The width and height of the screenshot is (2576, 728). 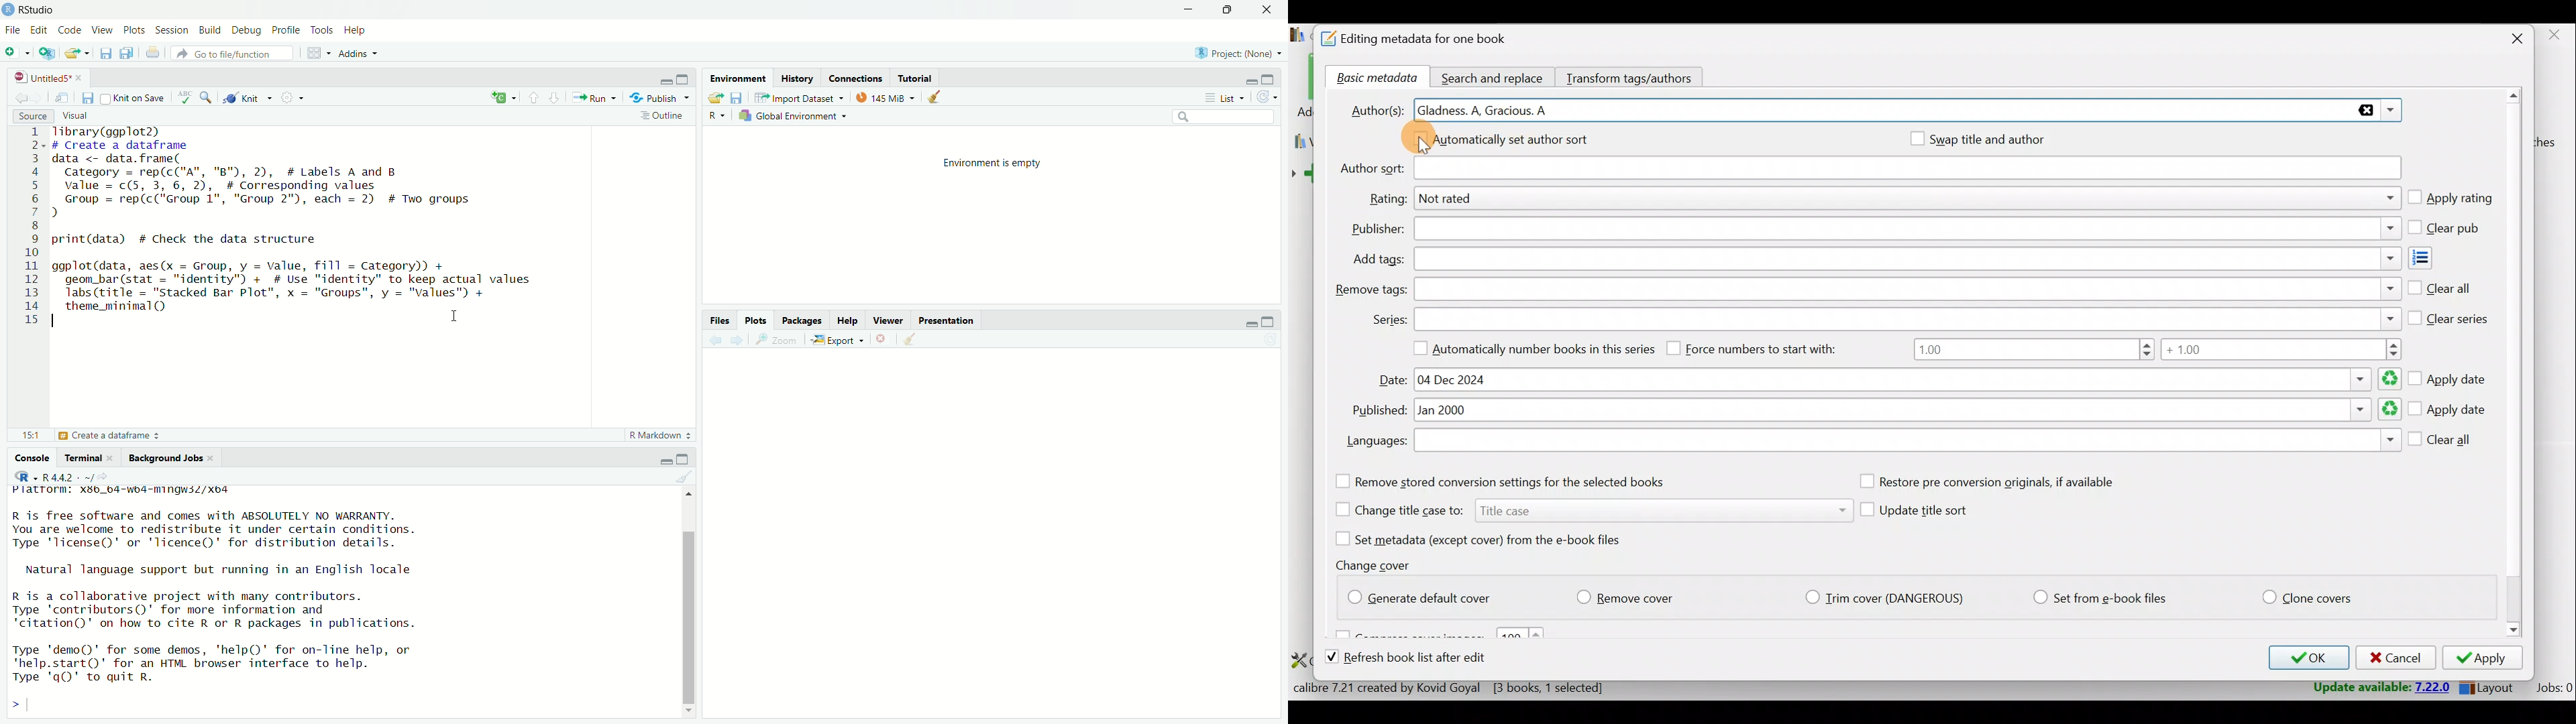 What do you see at coordinates (1370, 290) in the screenshot?
I see `Remove tags:` at bounding box center [1370, 290].